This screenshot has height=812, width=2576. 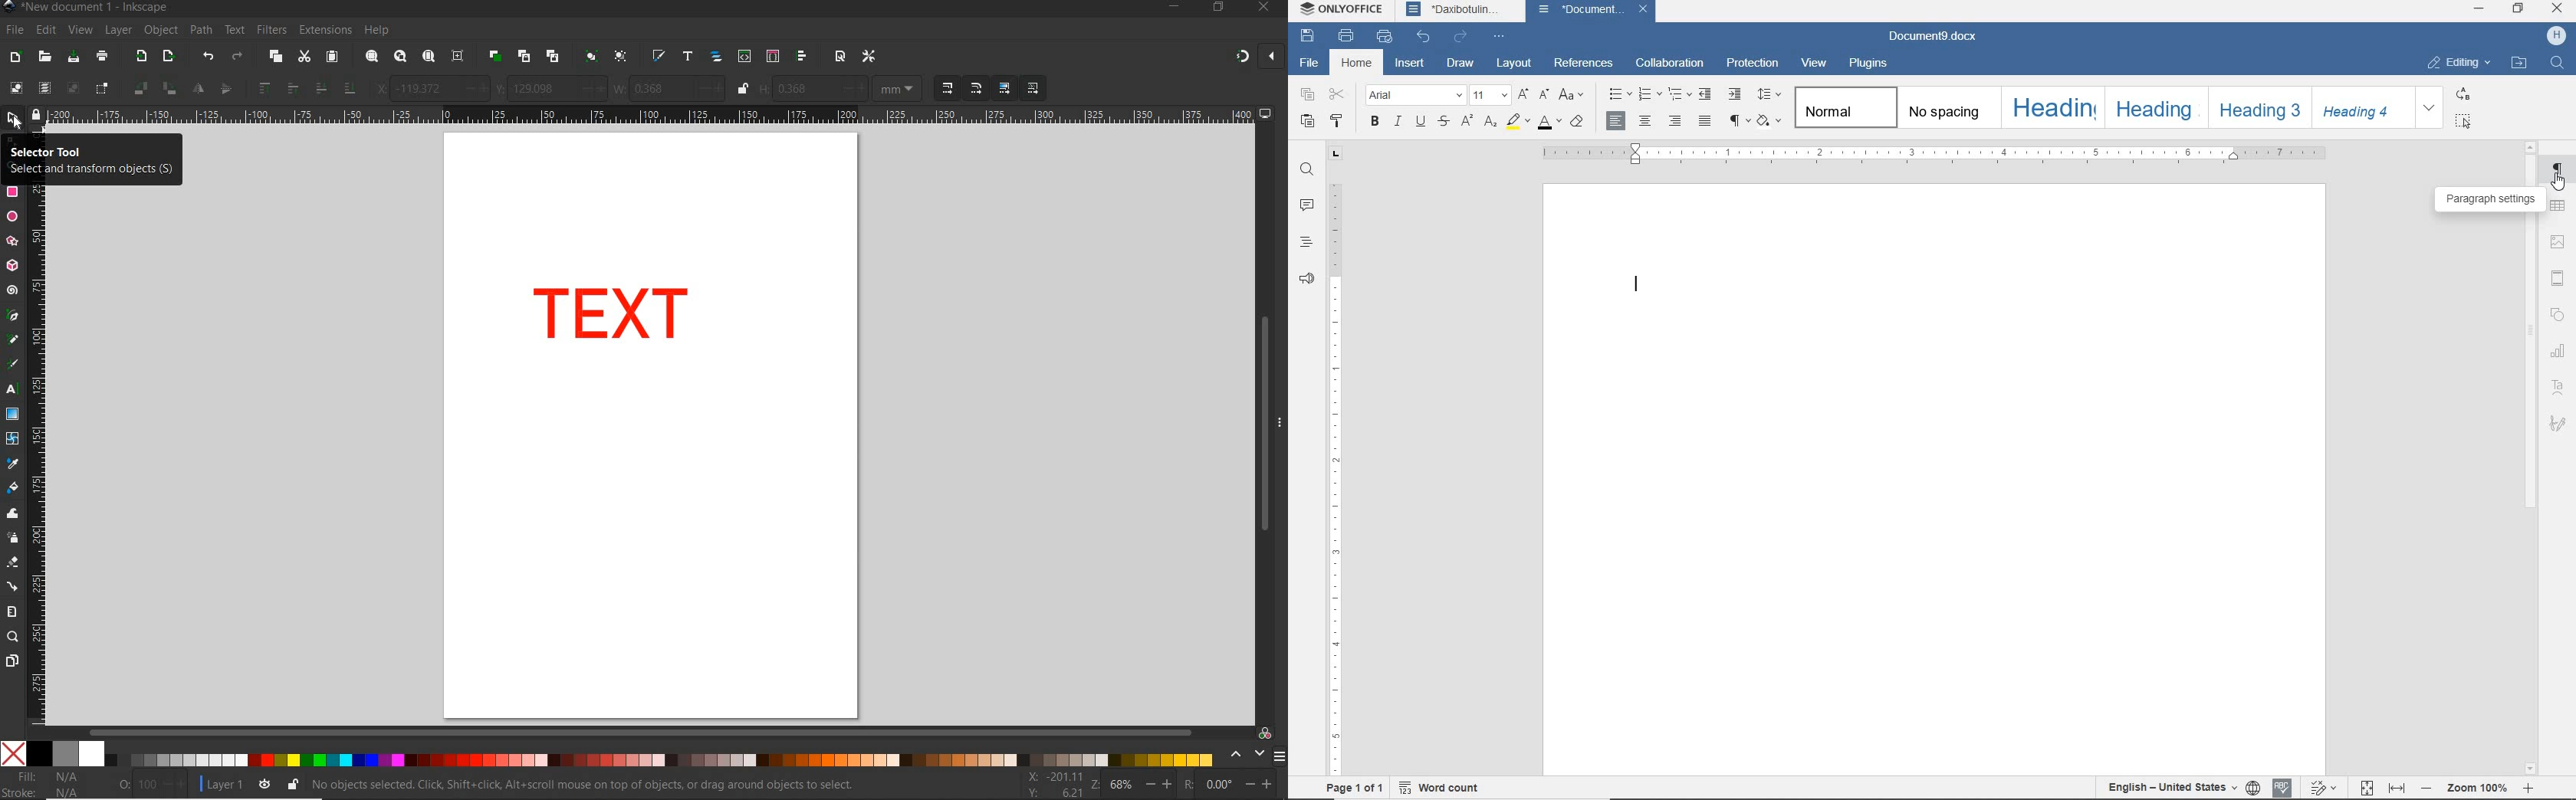 What do you see at coordinates (1549, 123) in the screenshot?
I see `font color` at bounding box center [1549, 123].